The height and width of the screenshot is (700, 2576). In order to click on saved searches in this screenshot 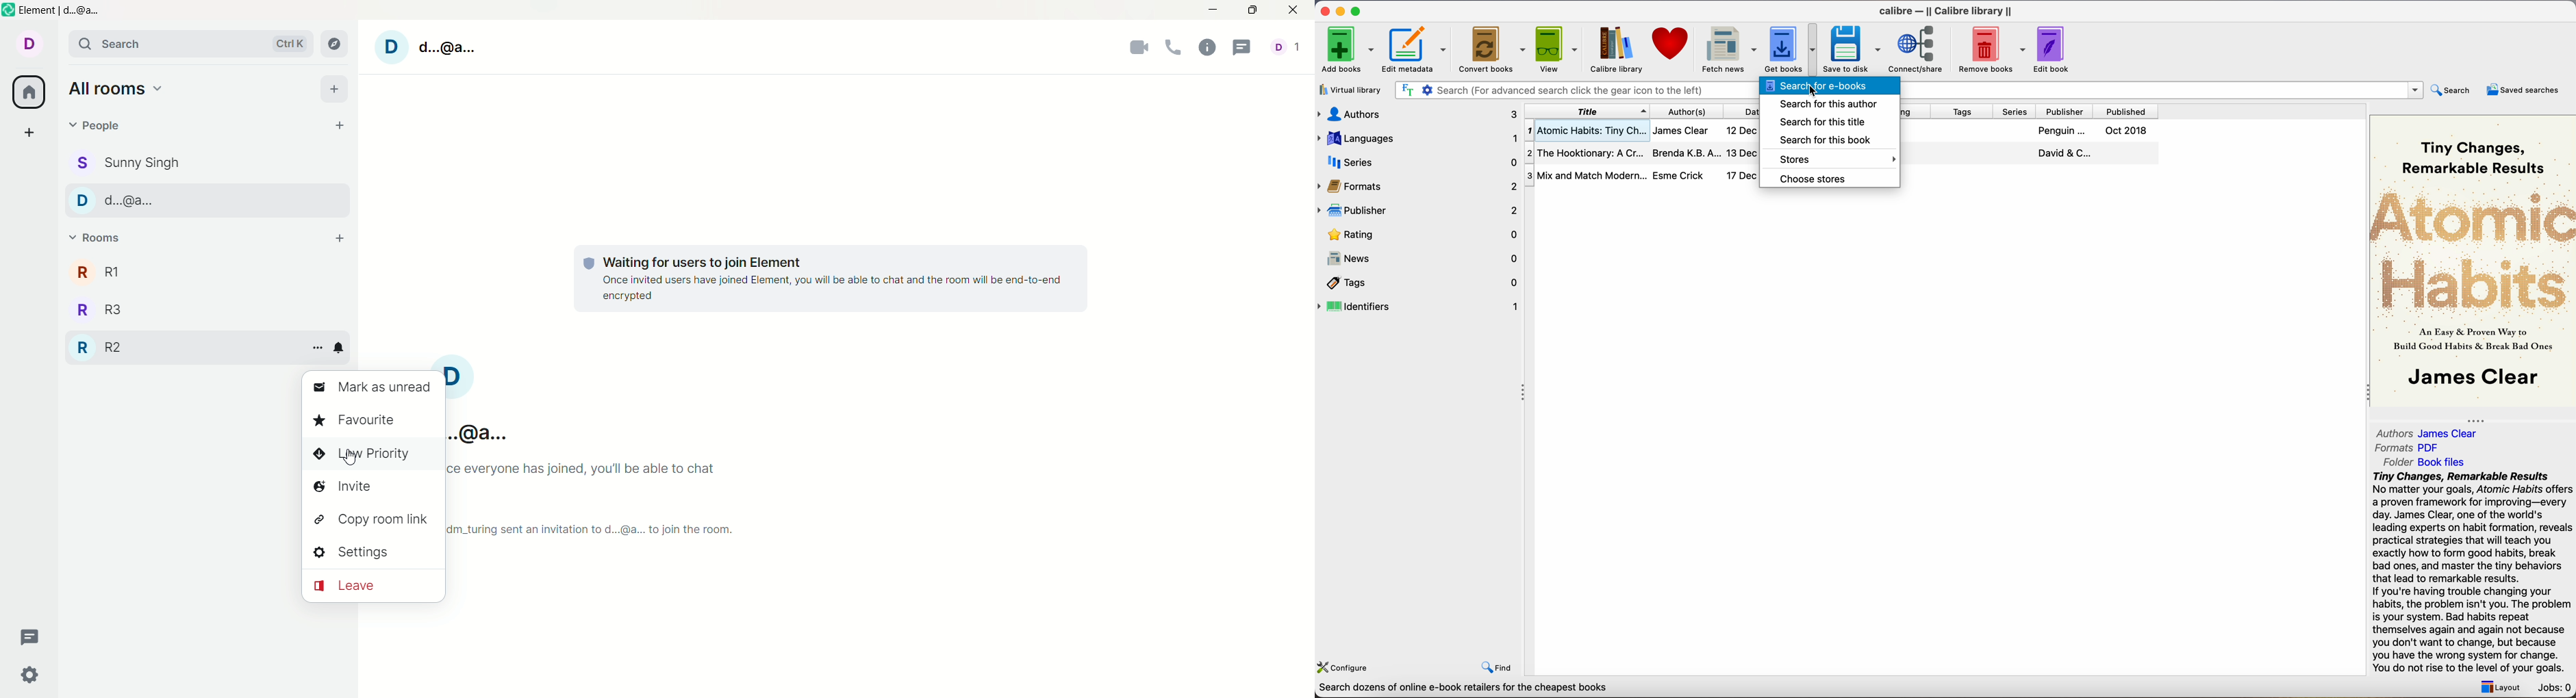, I will do `click(2523, 90)`.